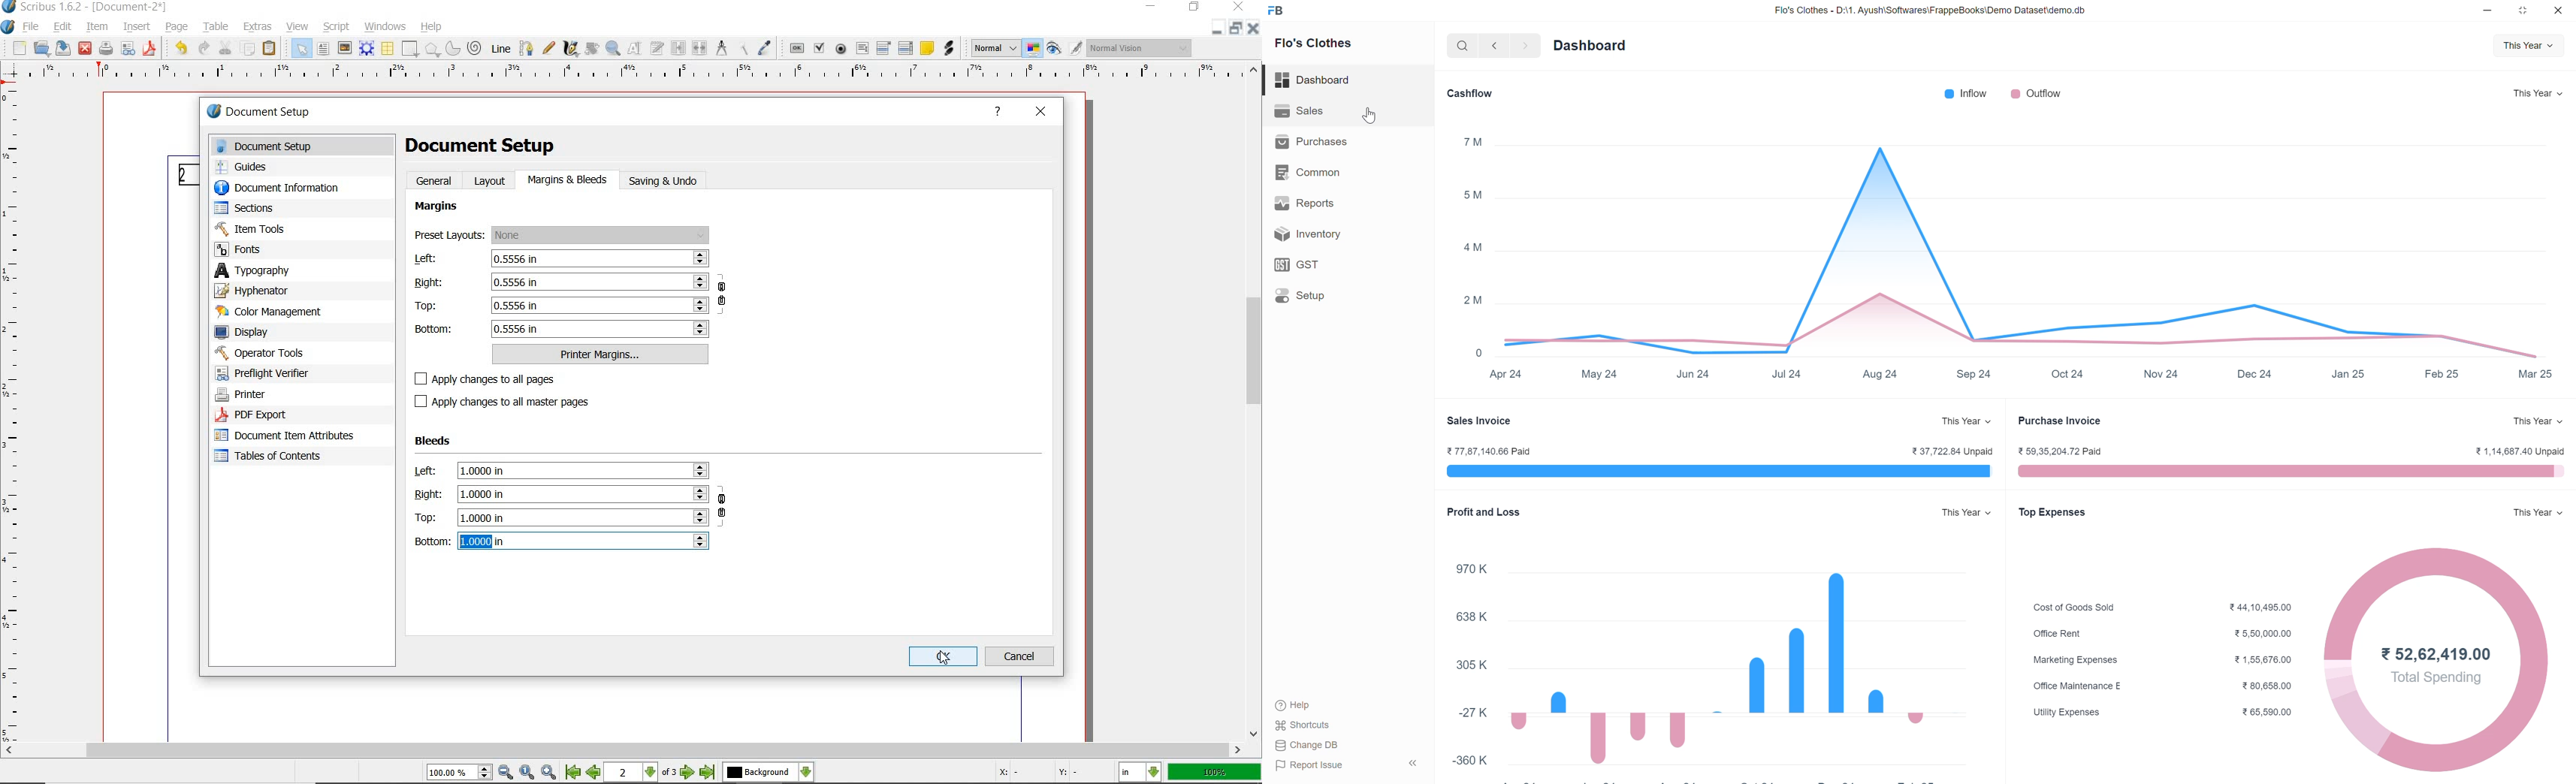  What do you see at coordinates (2263, 634) in the screenshot?
I see ` 5,50,000.00` at bounding box center [2263, 634].